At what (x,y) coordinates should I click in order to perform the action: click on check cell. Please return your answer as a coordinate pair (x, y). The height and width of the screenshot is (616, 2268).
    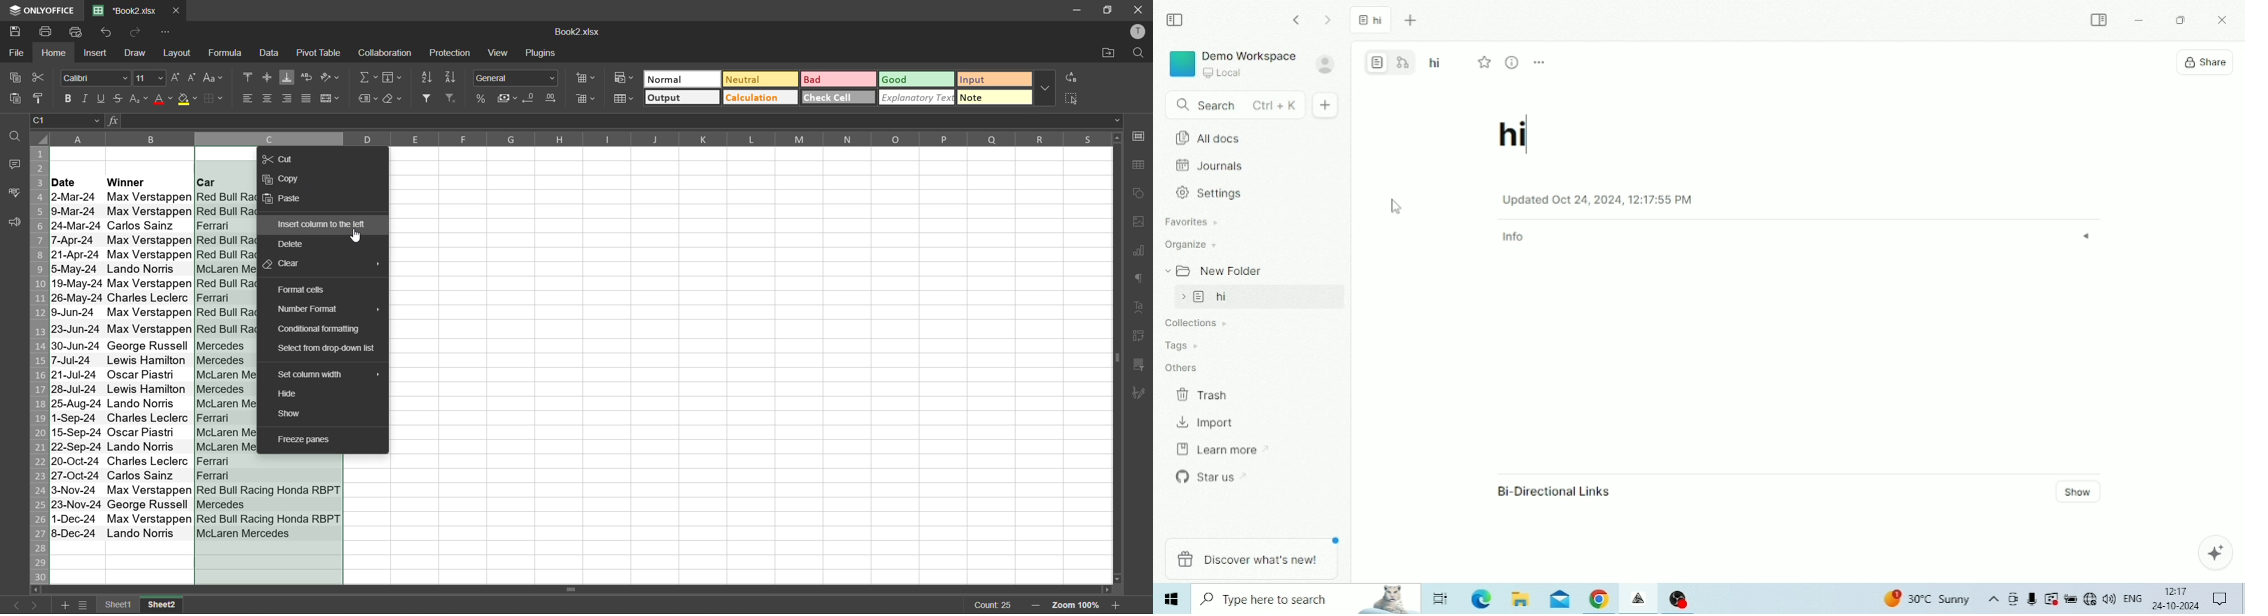
    Looking at the image, I should click on (835, 100).